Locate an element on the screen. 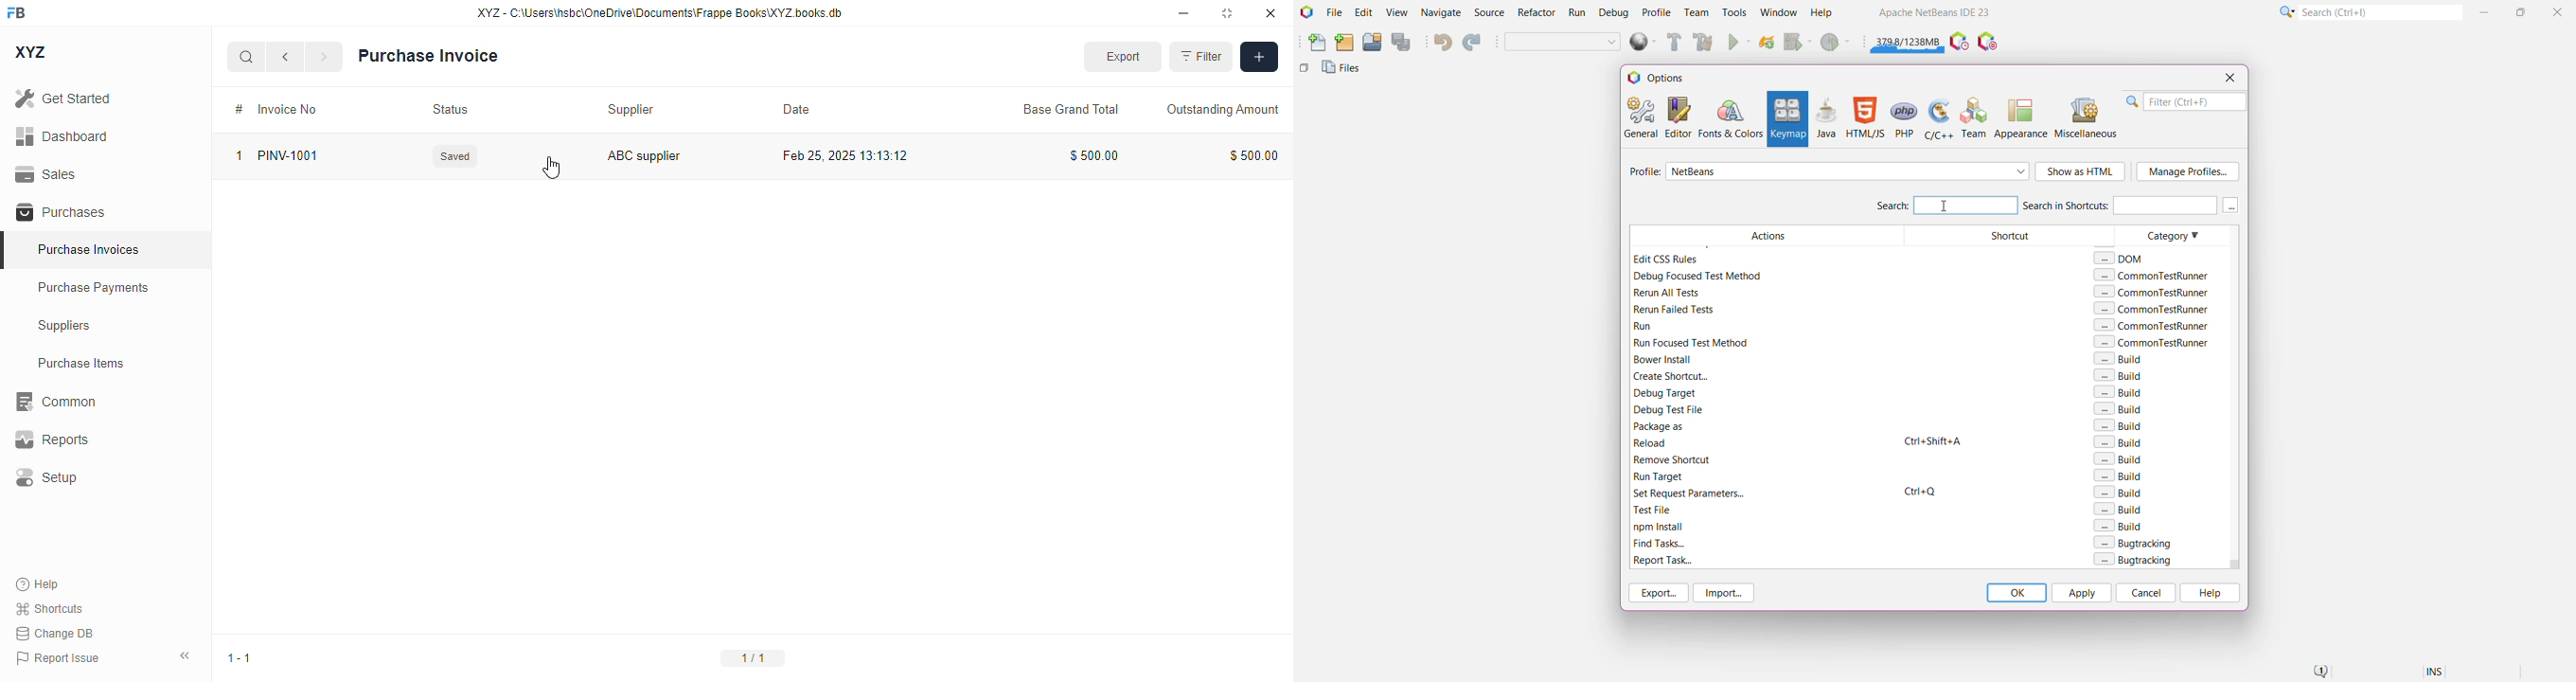 This screenshot has width=2576, height=700. invoice no is located at coordinates (288, 109).